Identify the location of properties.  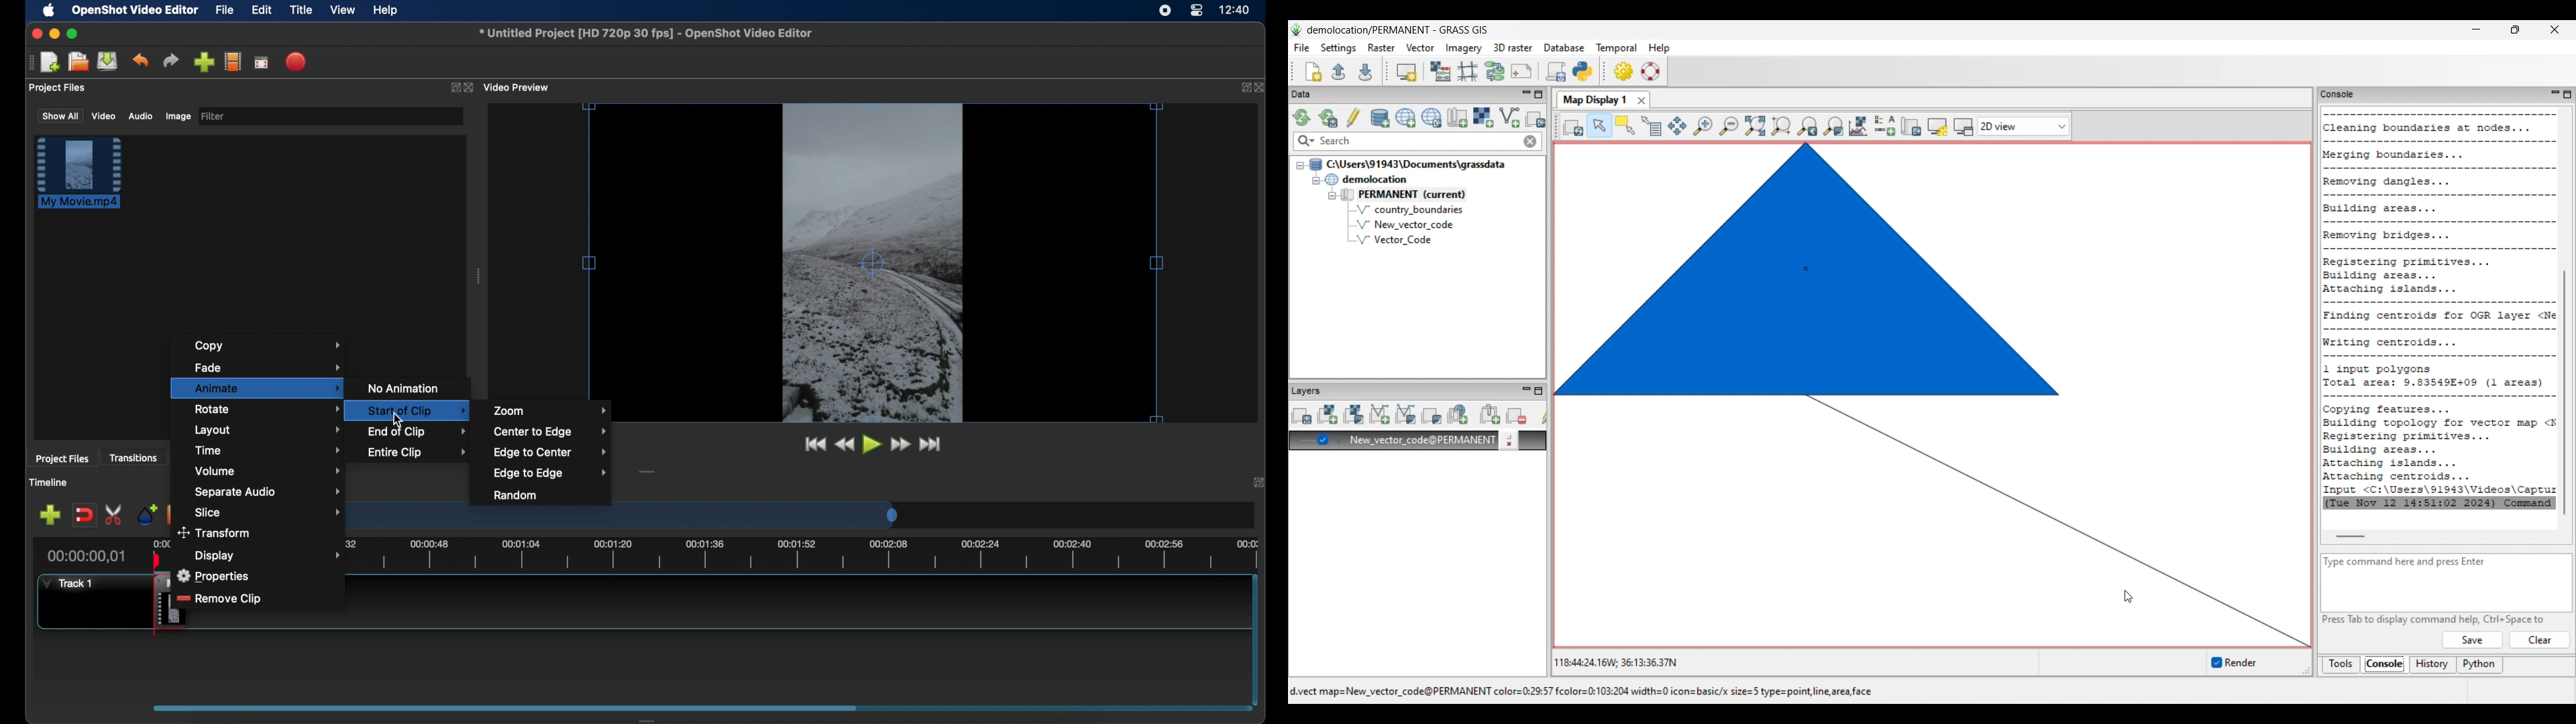
(215, 576).